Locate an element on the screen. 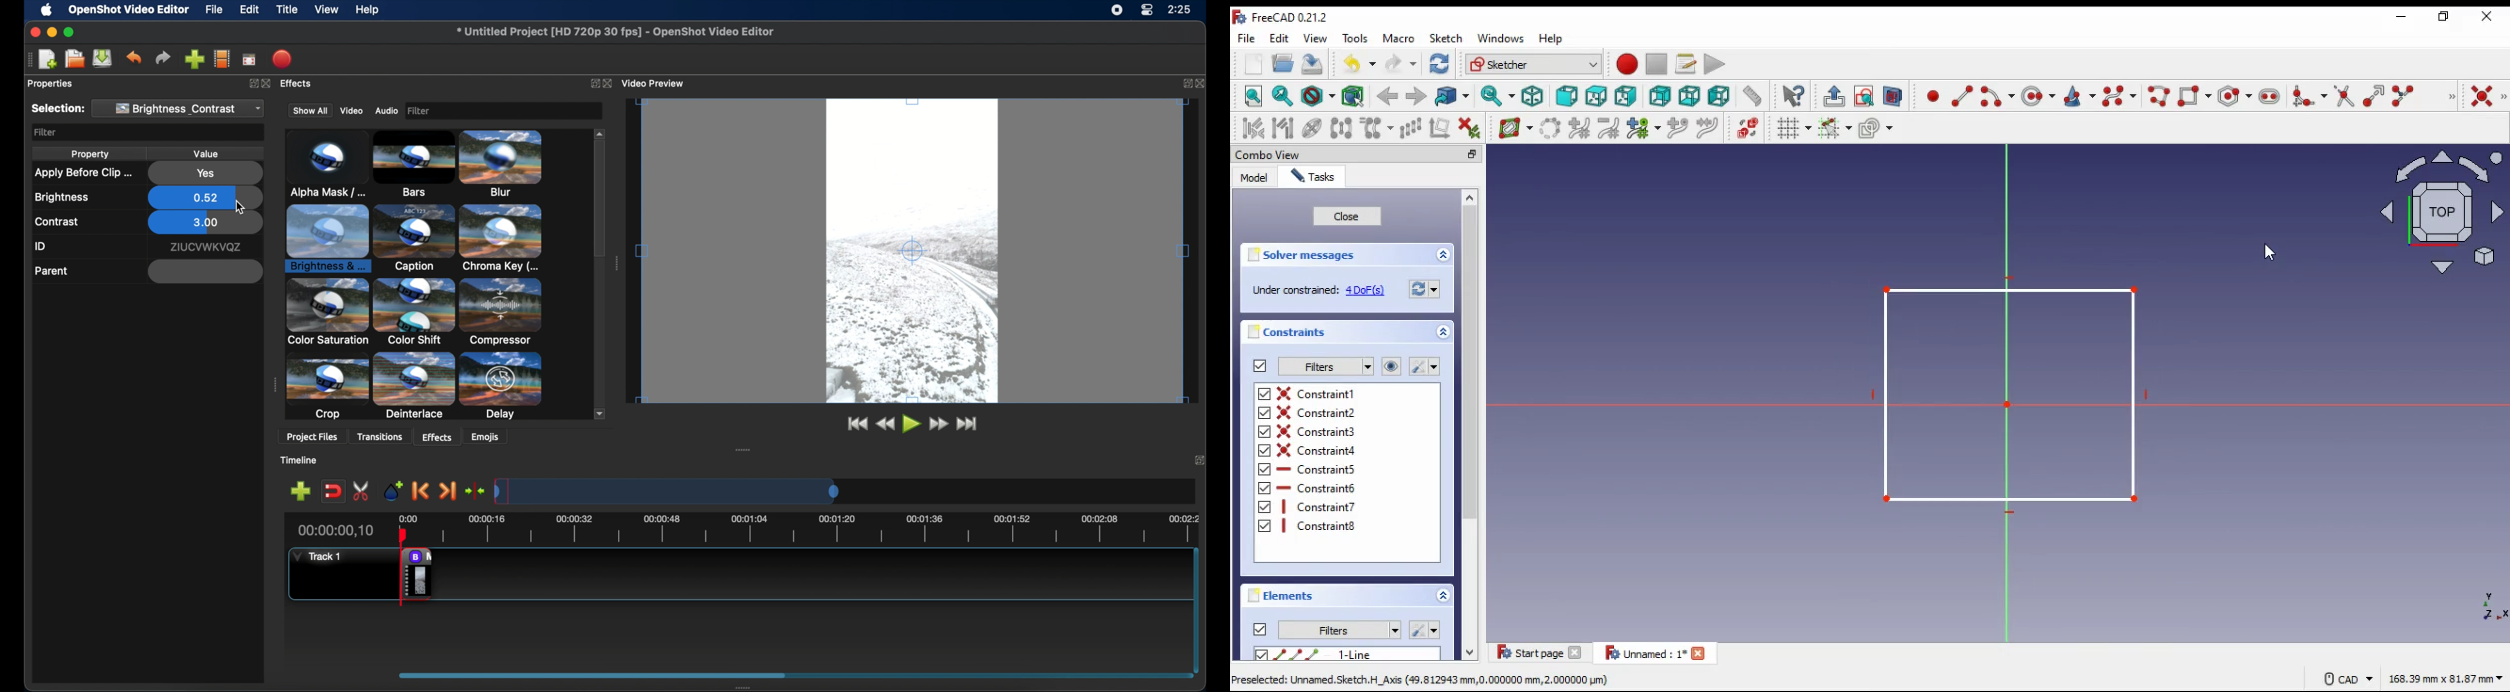 The width and height of the screenshot is (2520, 700). settings is located at coordinates (1424, 628).